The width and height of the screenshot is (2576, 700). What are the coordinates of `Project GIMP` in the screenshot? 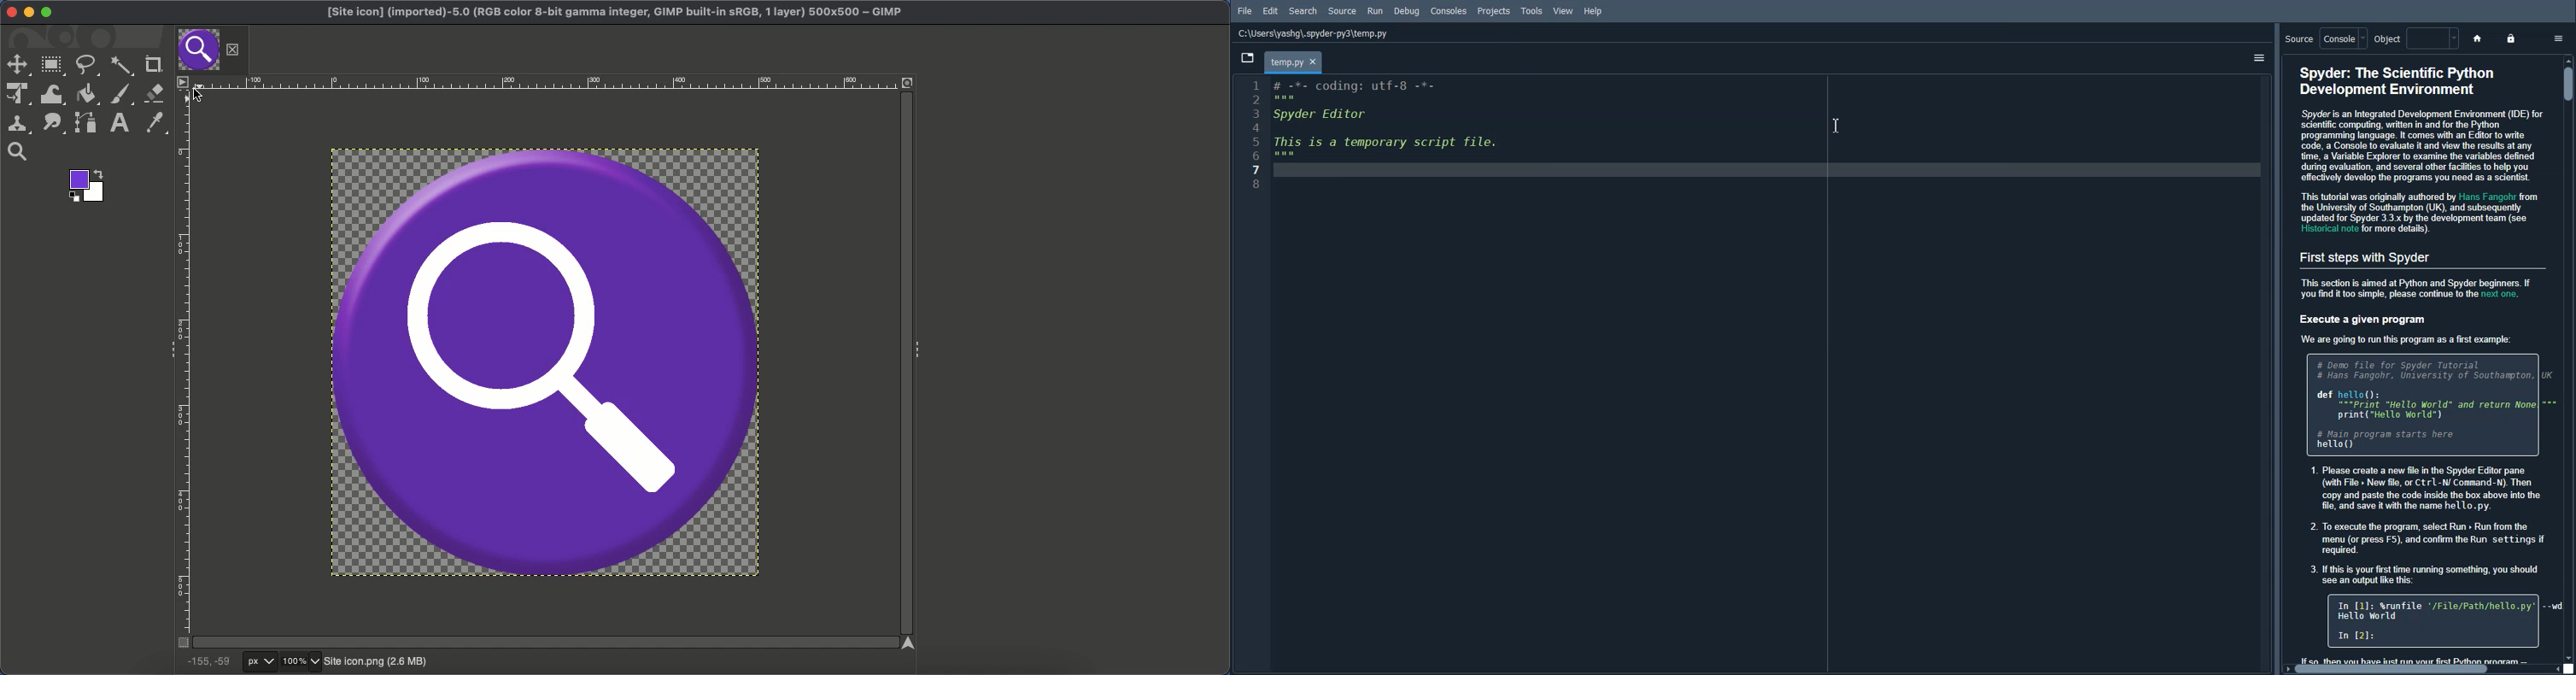 It's located at (615, 13).